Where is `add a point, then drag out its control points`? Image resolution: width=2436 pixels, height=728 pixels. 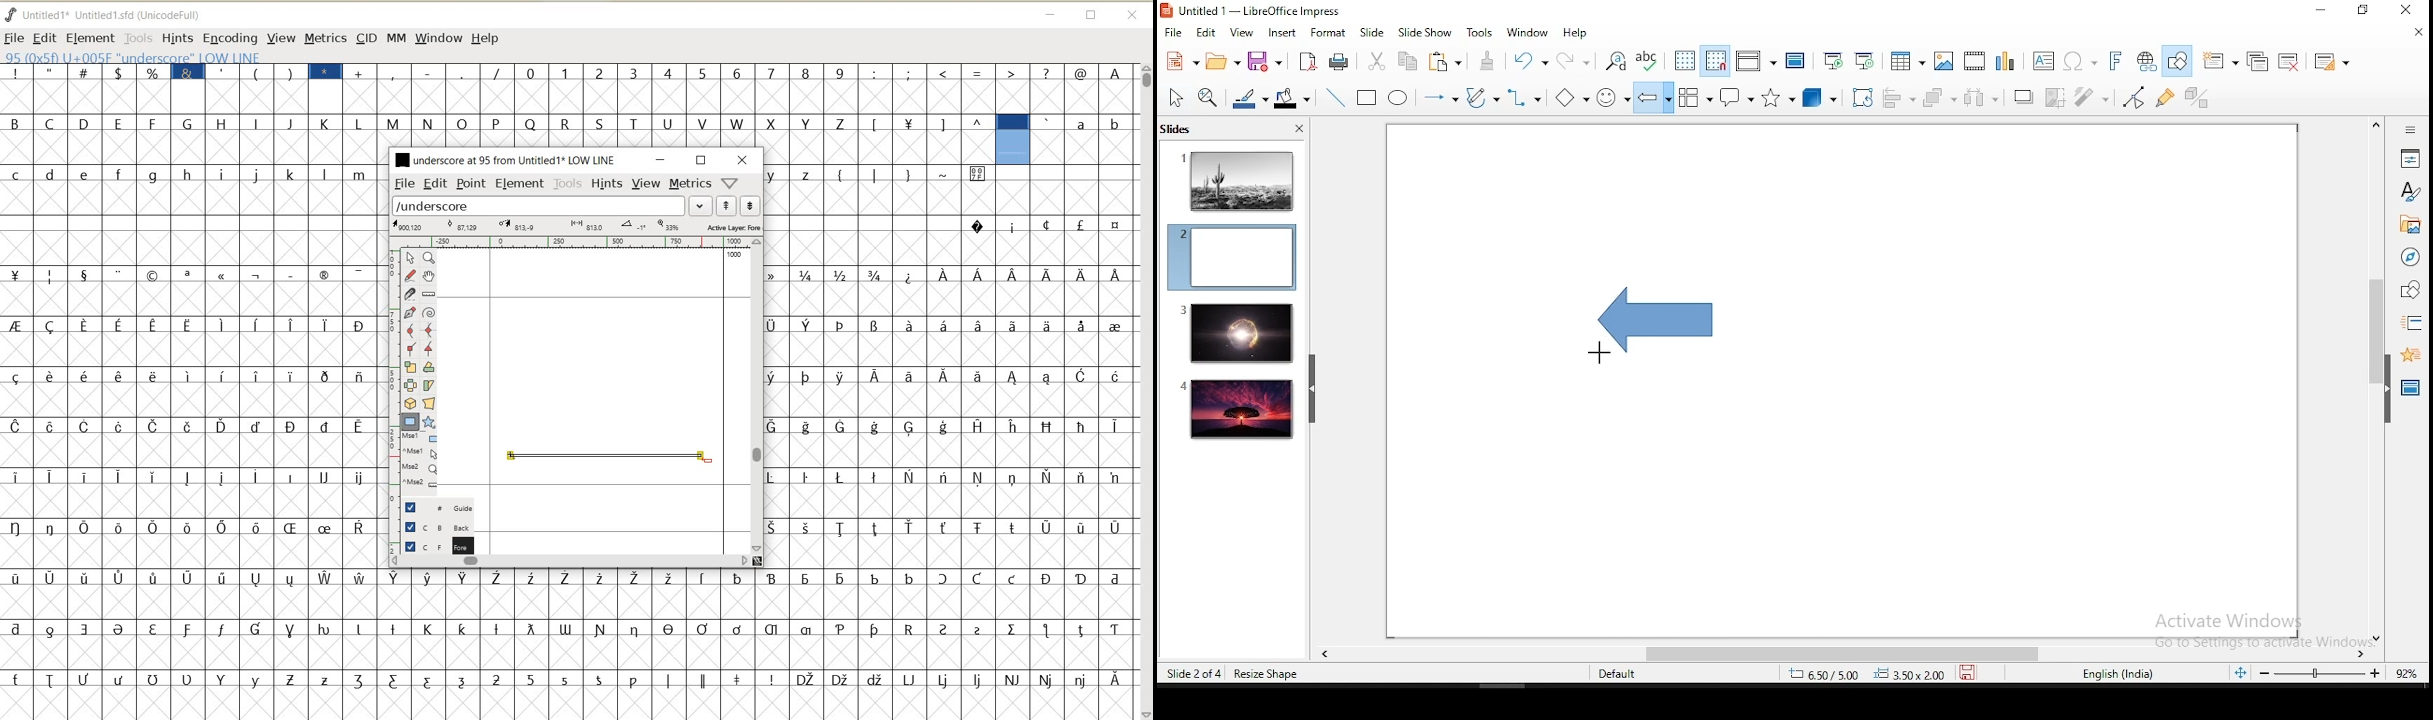
add a point, then drag out its control points is located at coordinates (411, 313).